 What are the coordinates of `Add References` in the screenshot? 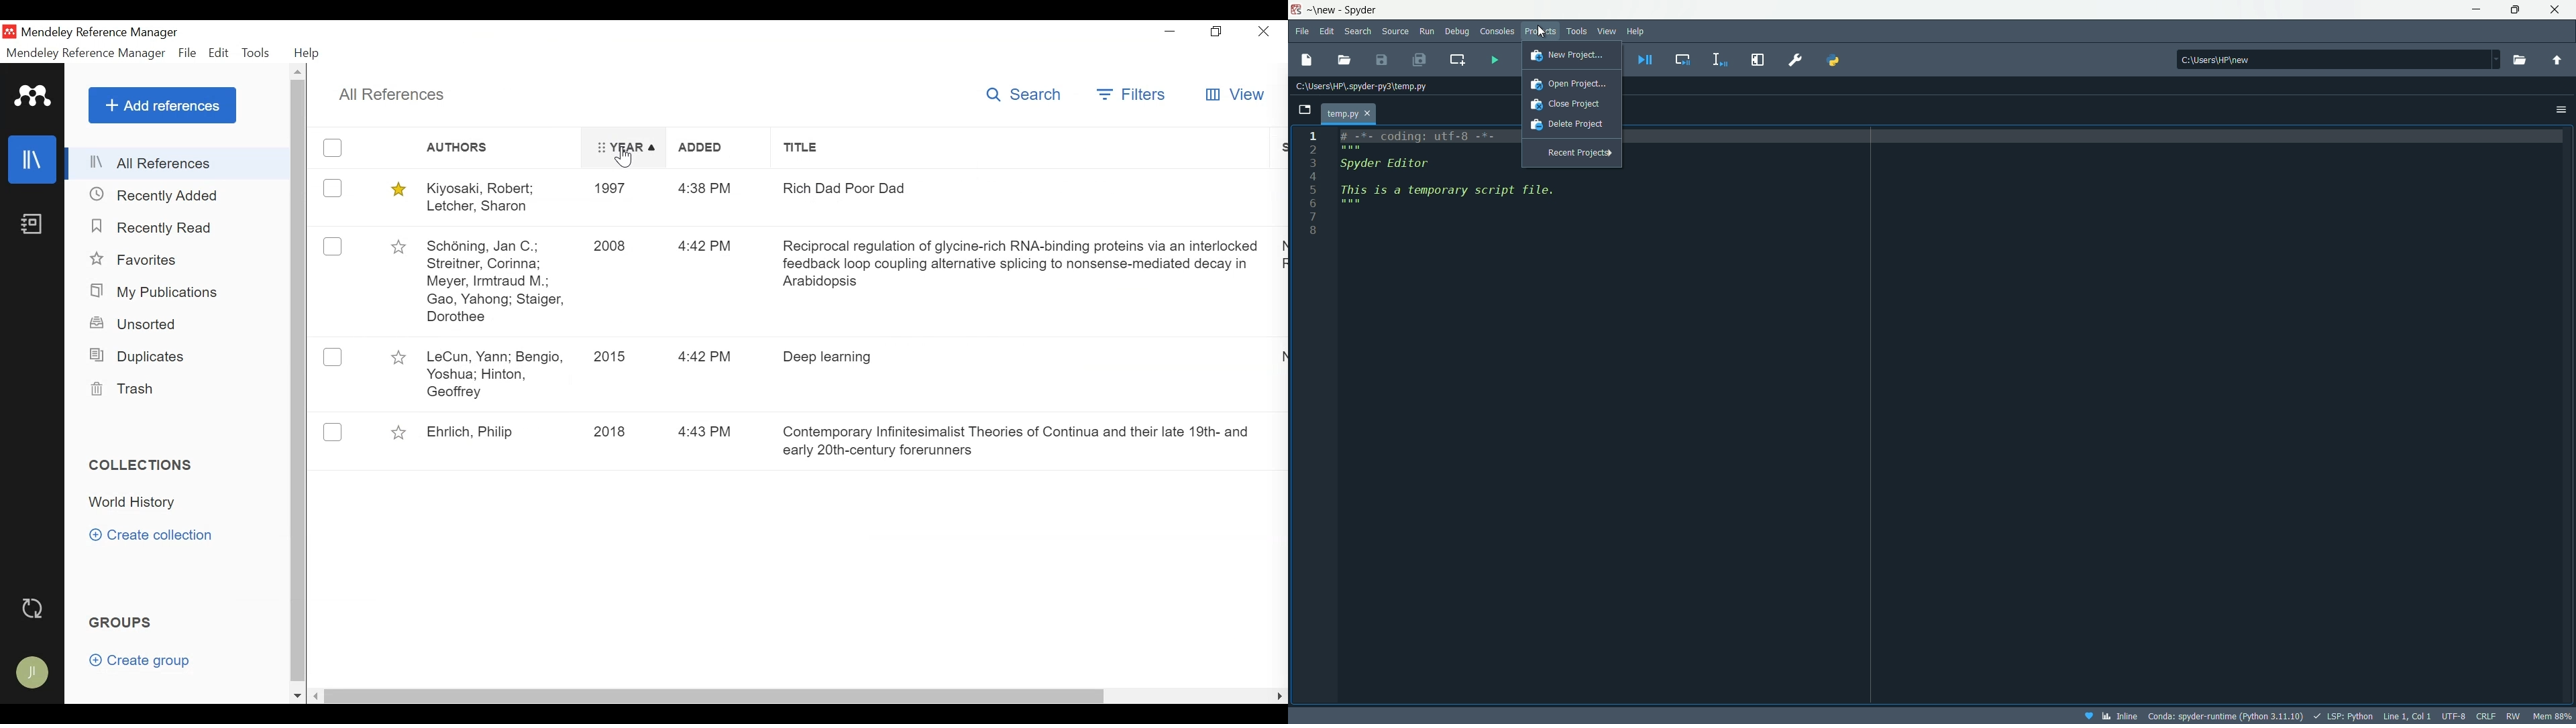 It's located at (163, 105).